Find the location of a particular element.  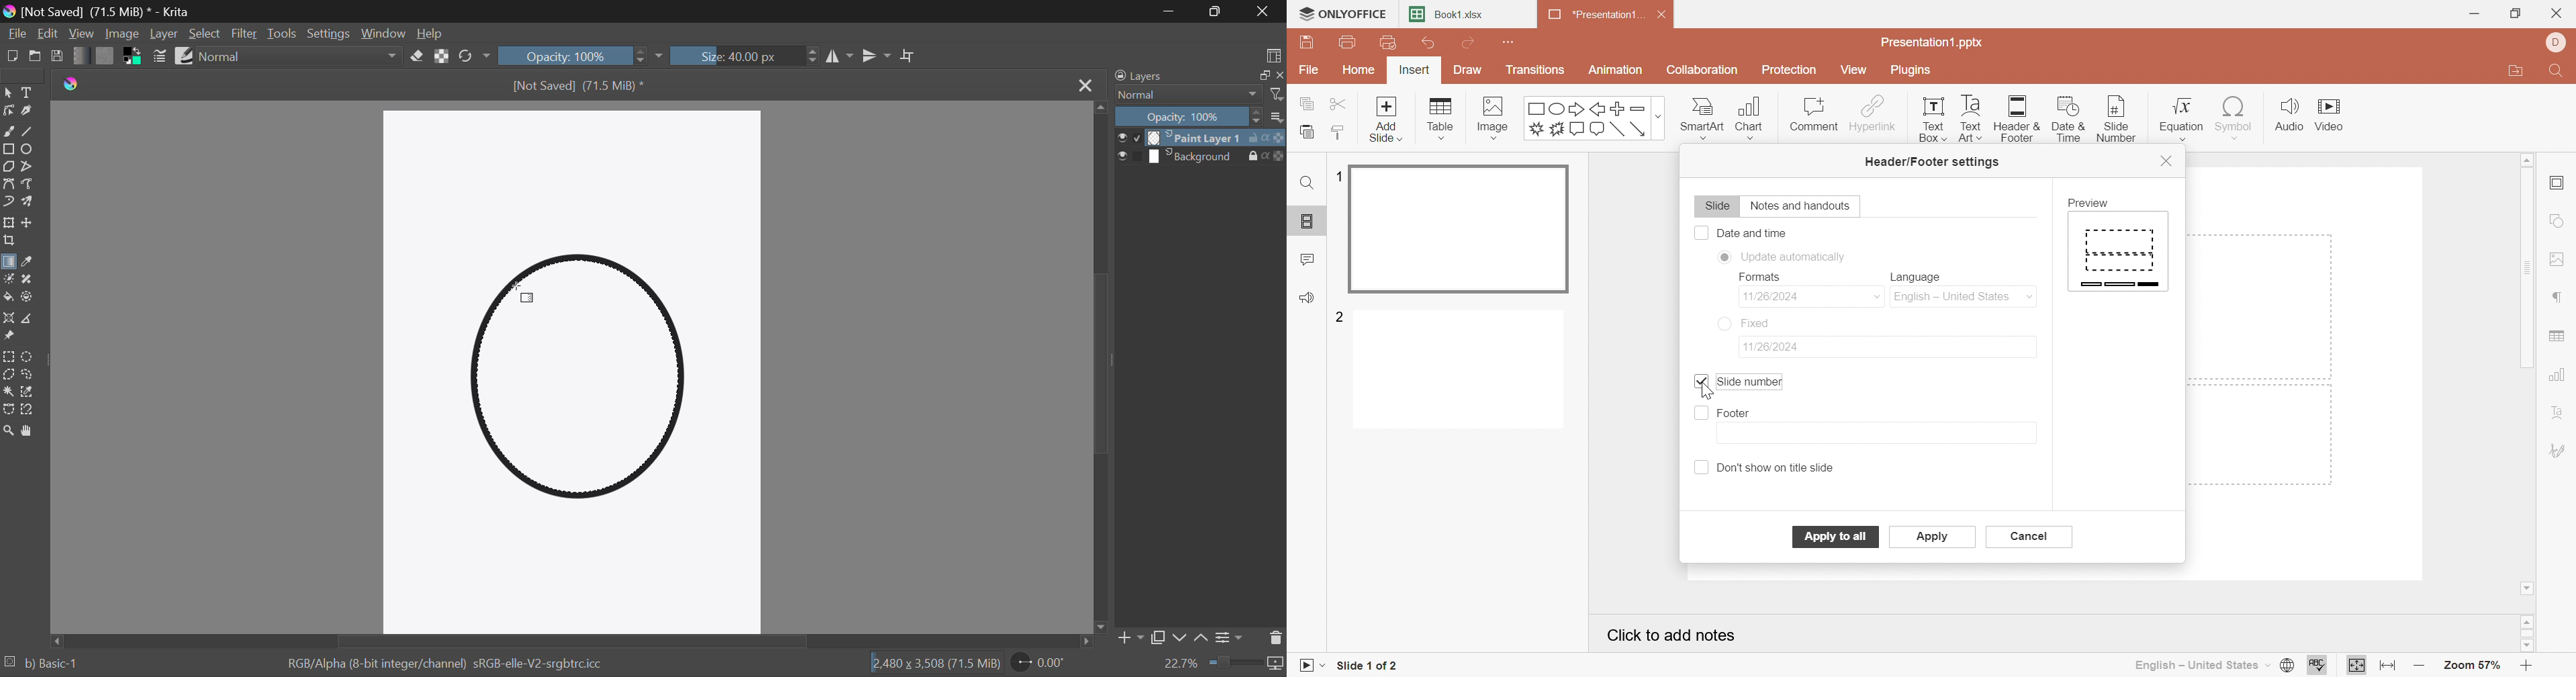

Select is located at coordinates (205, 36).